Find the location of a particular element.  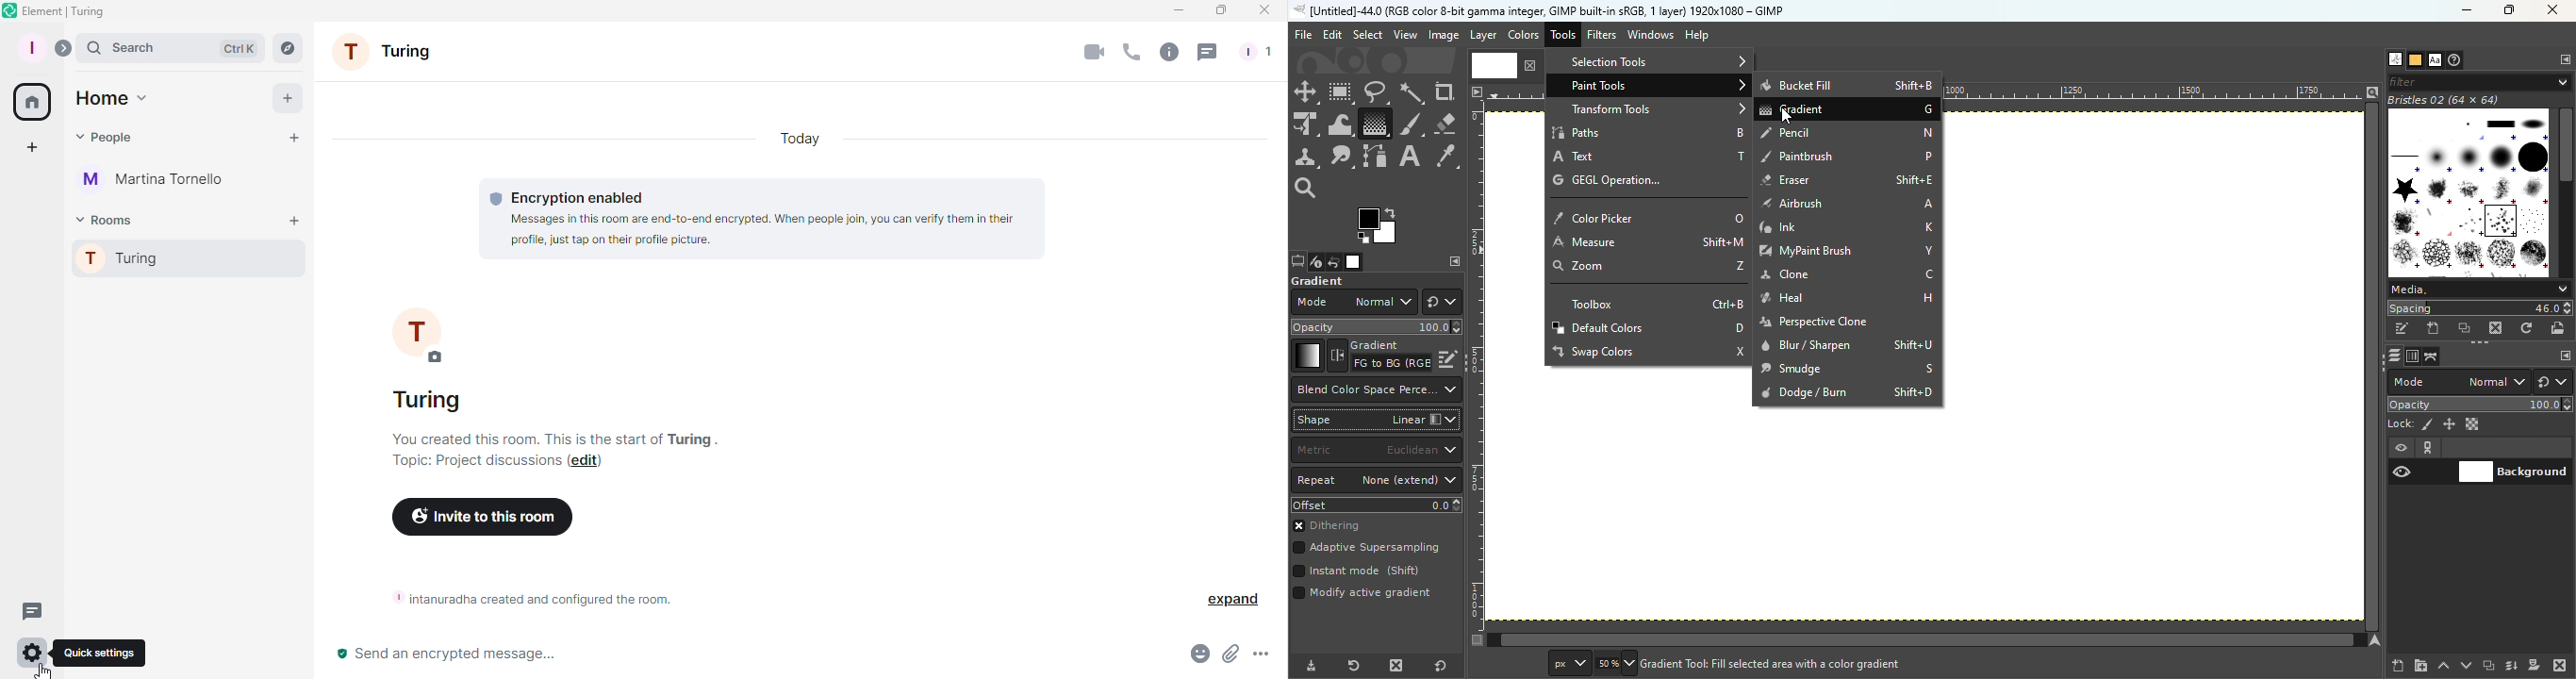

Wrap transform is located at coordinates (1338, 124).